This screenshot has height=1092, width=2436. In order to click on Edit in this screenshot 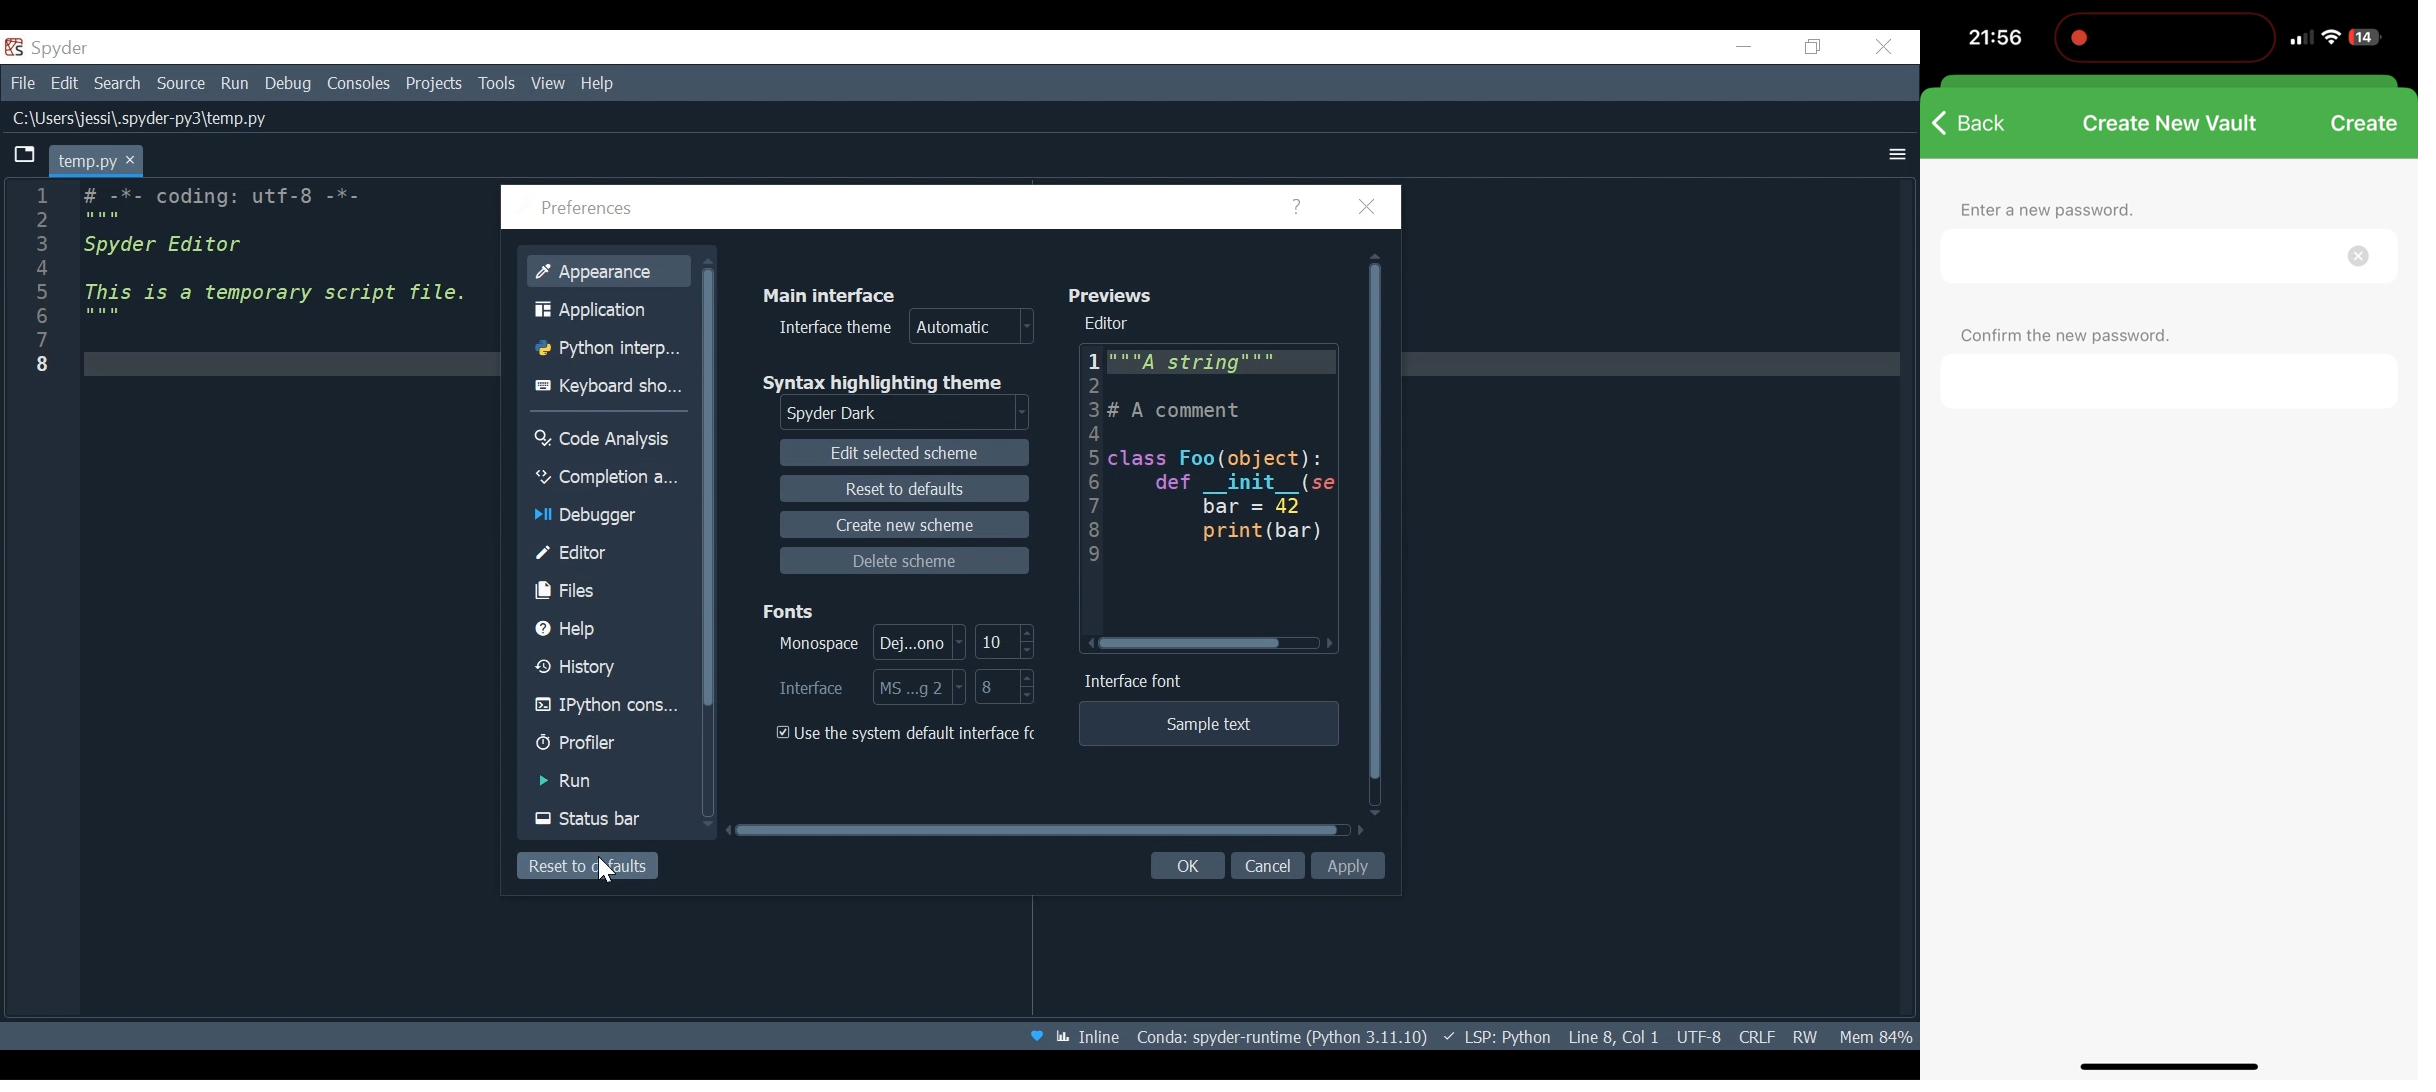, I will do `click(67, 85)`.